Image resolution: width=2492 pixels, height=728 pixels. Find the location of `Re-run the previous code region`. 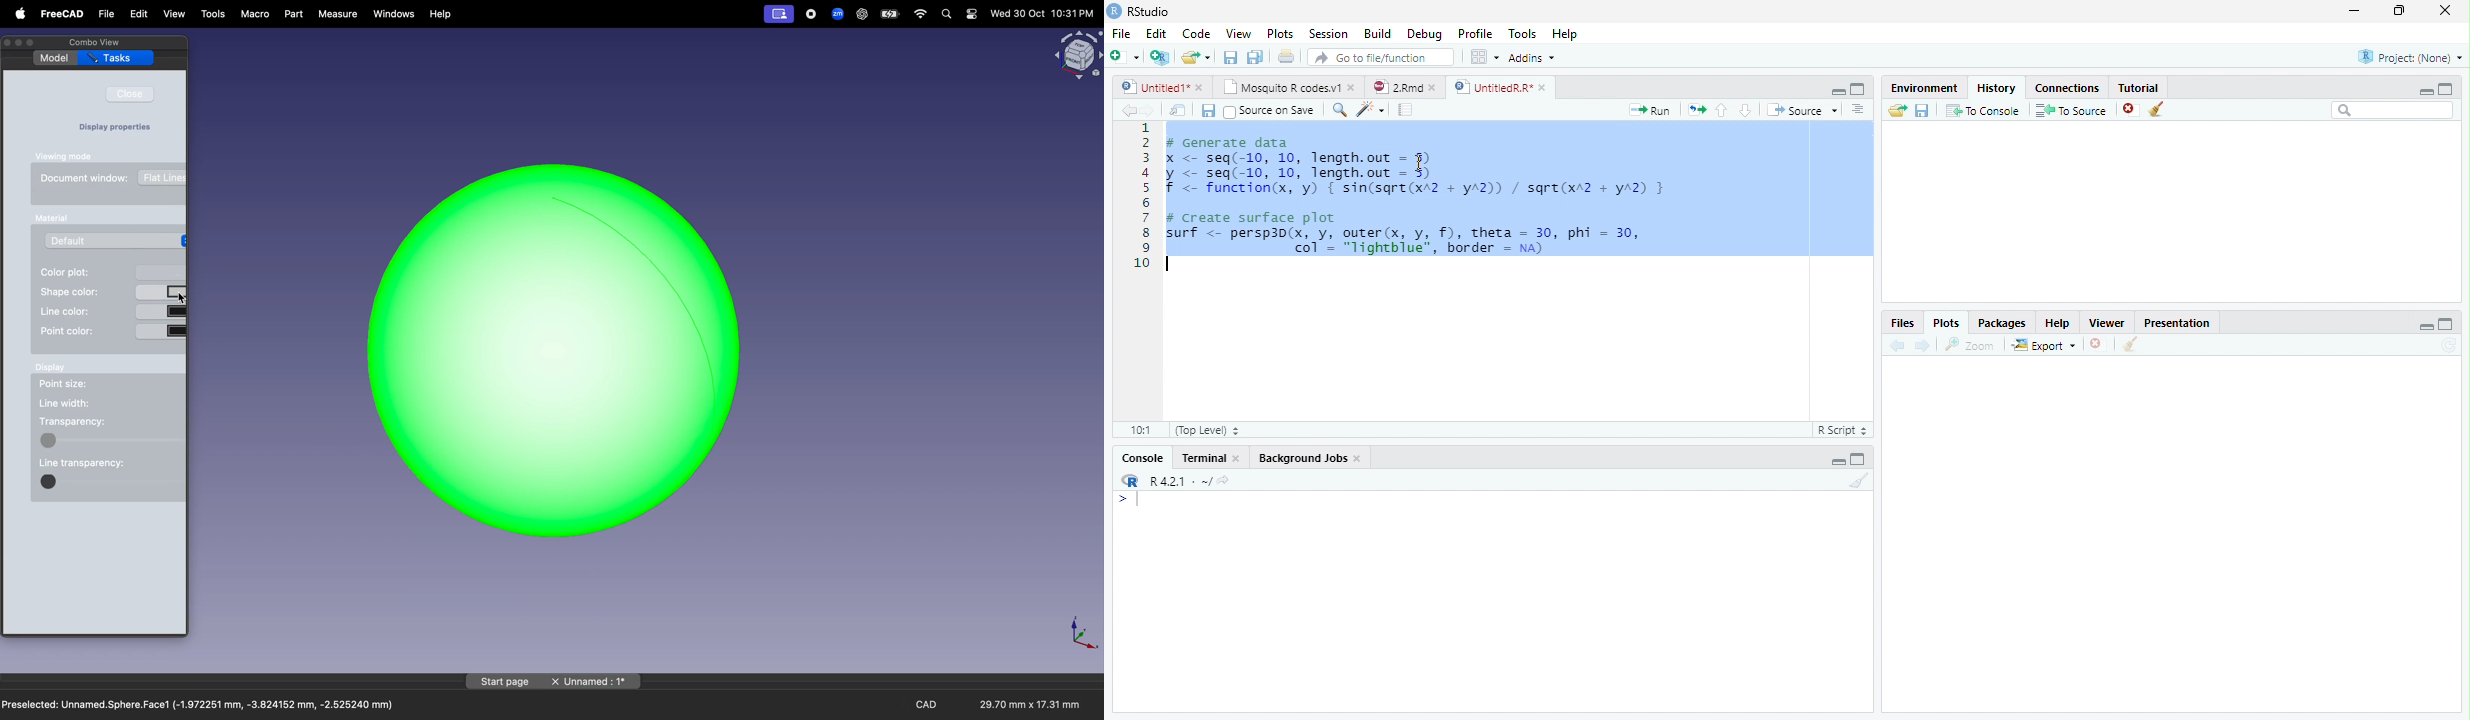

Re-run the previous code region is located at coordinates (1696, 109).